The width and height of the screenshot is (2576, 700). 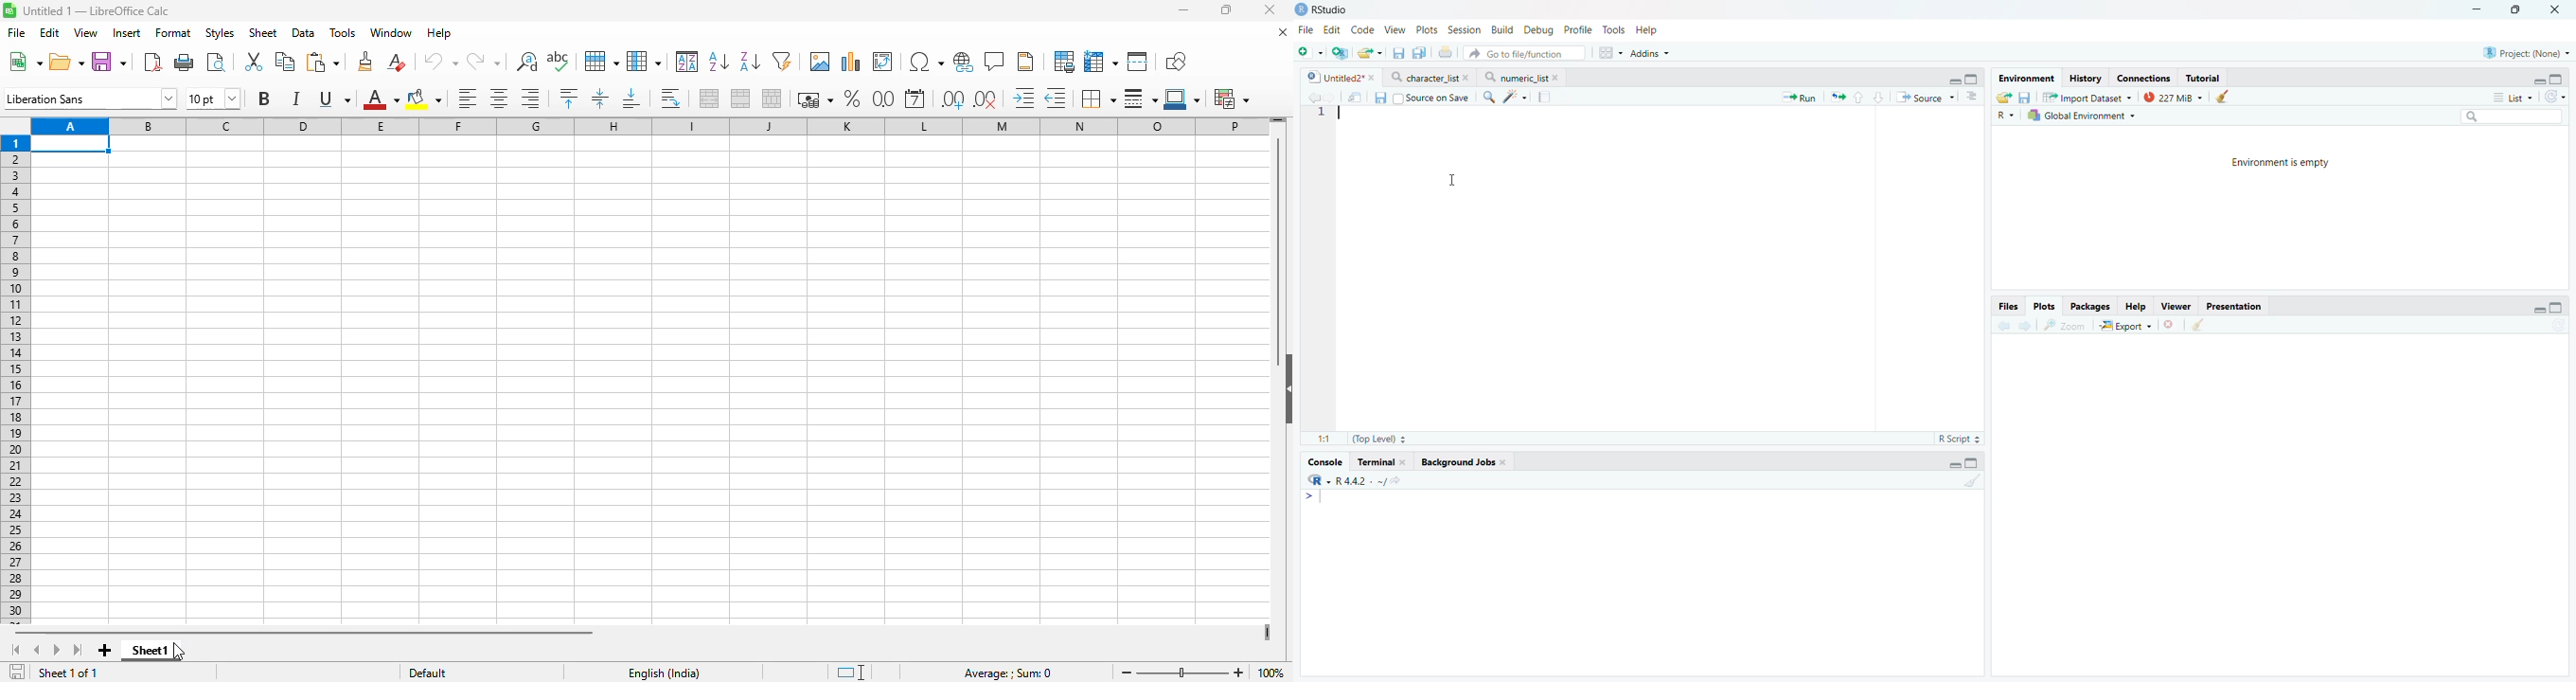 I want to click on R Script, so click(x=1960, y=439).